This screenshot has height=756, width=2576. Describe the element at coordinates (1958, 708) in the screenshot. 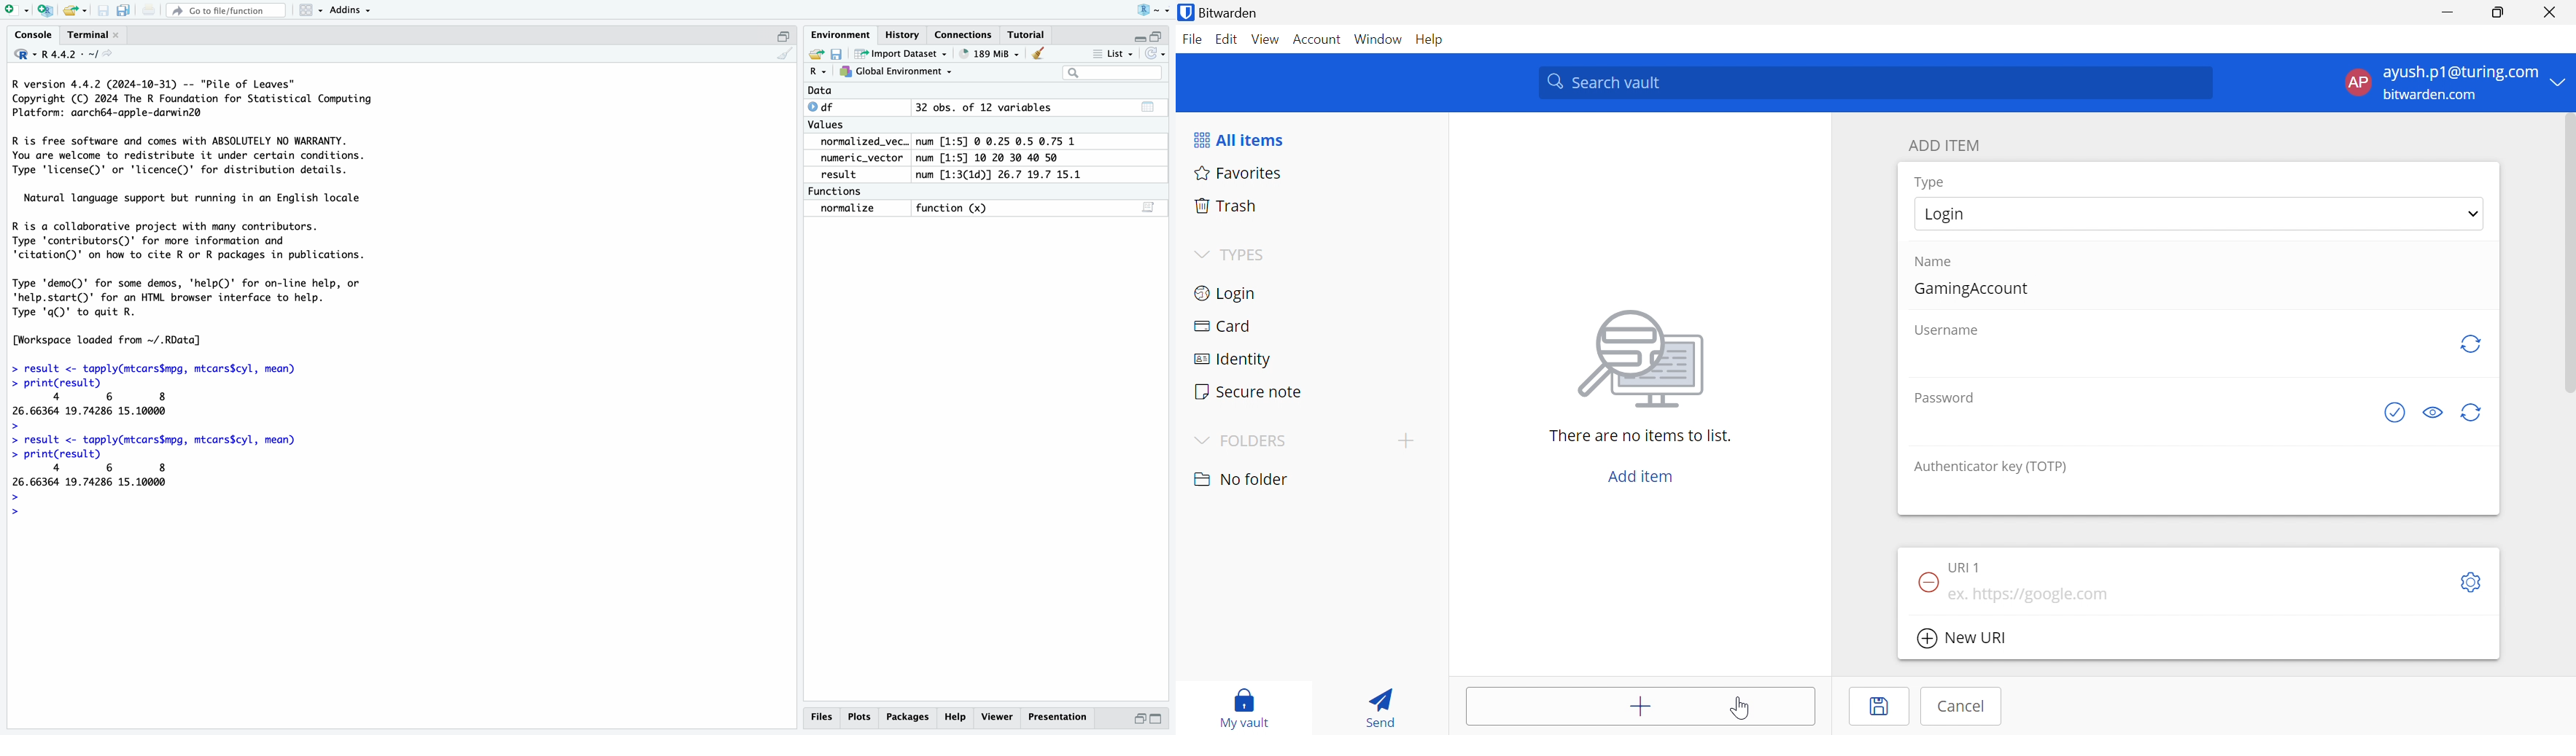

I see `Cancel` at that location.